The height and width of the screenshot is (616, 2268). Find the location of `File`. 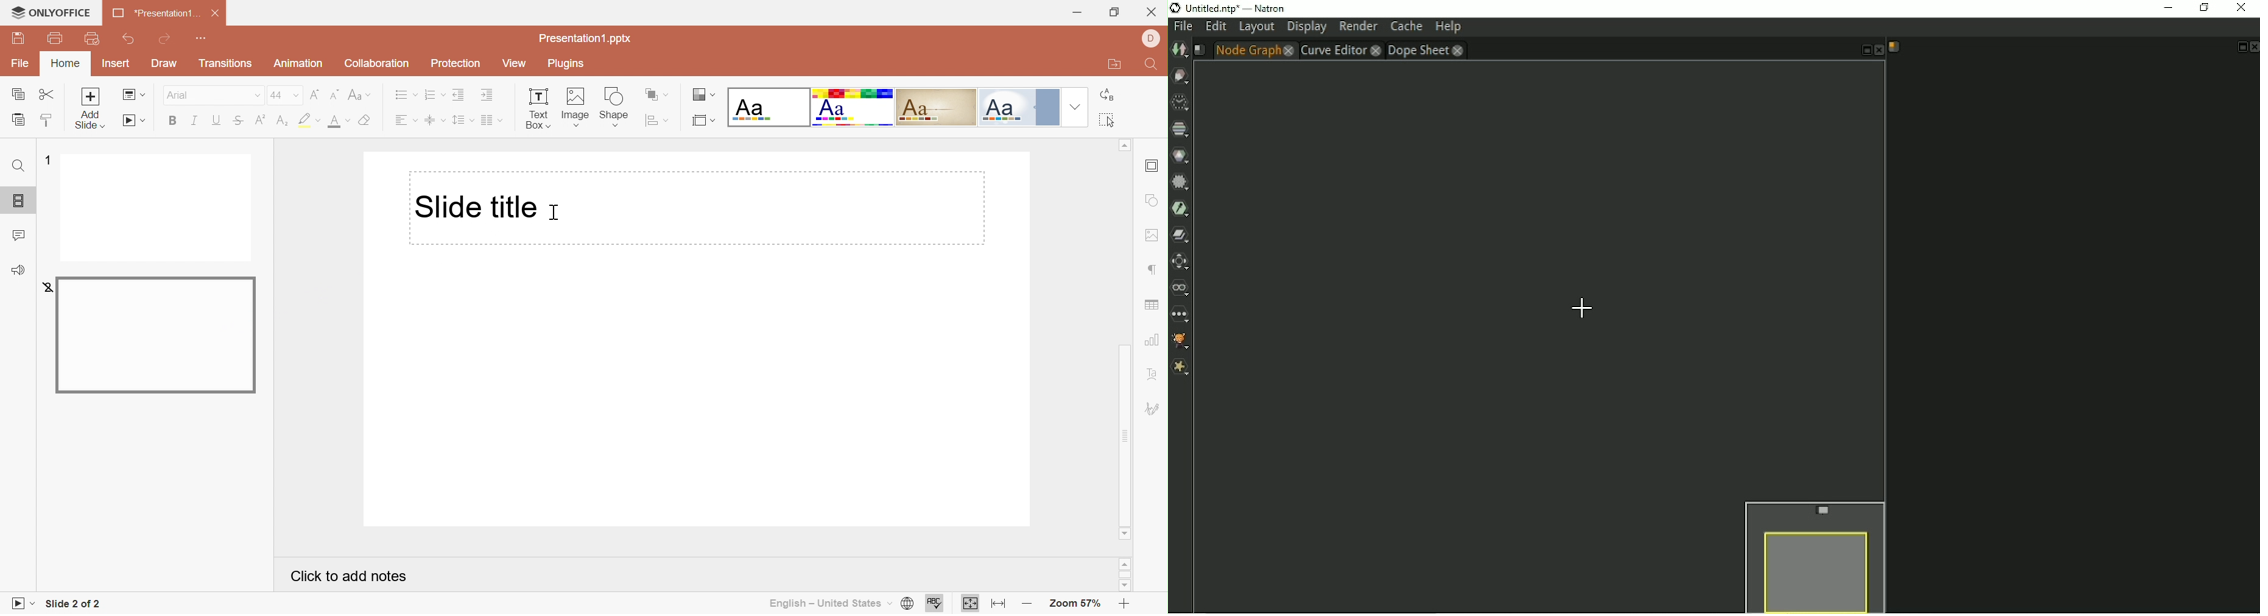

File is located at coordinates (20, 63).